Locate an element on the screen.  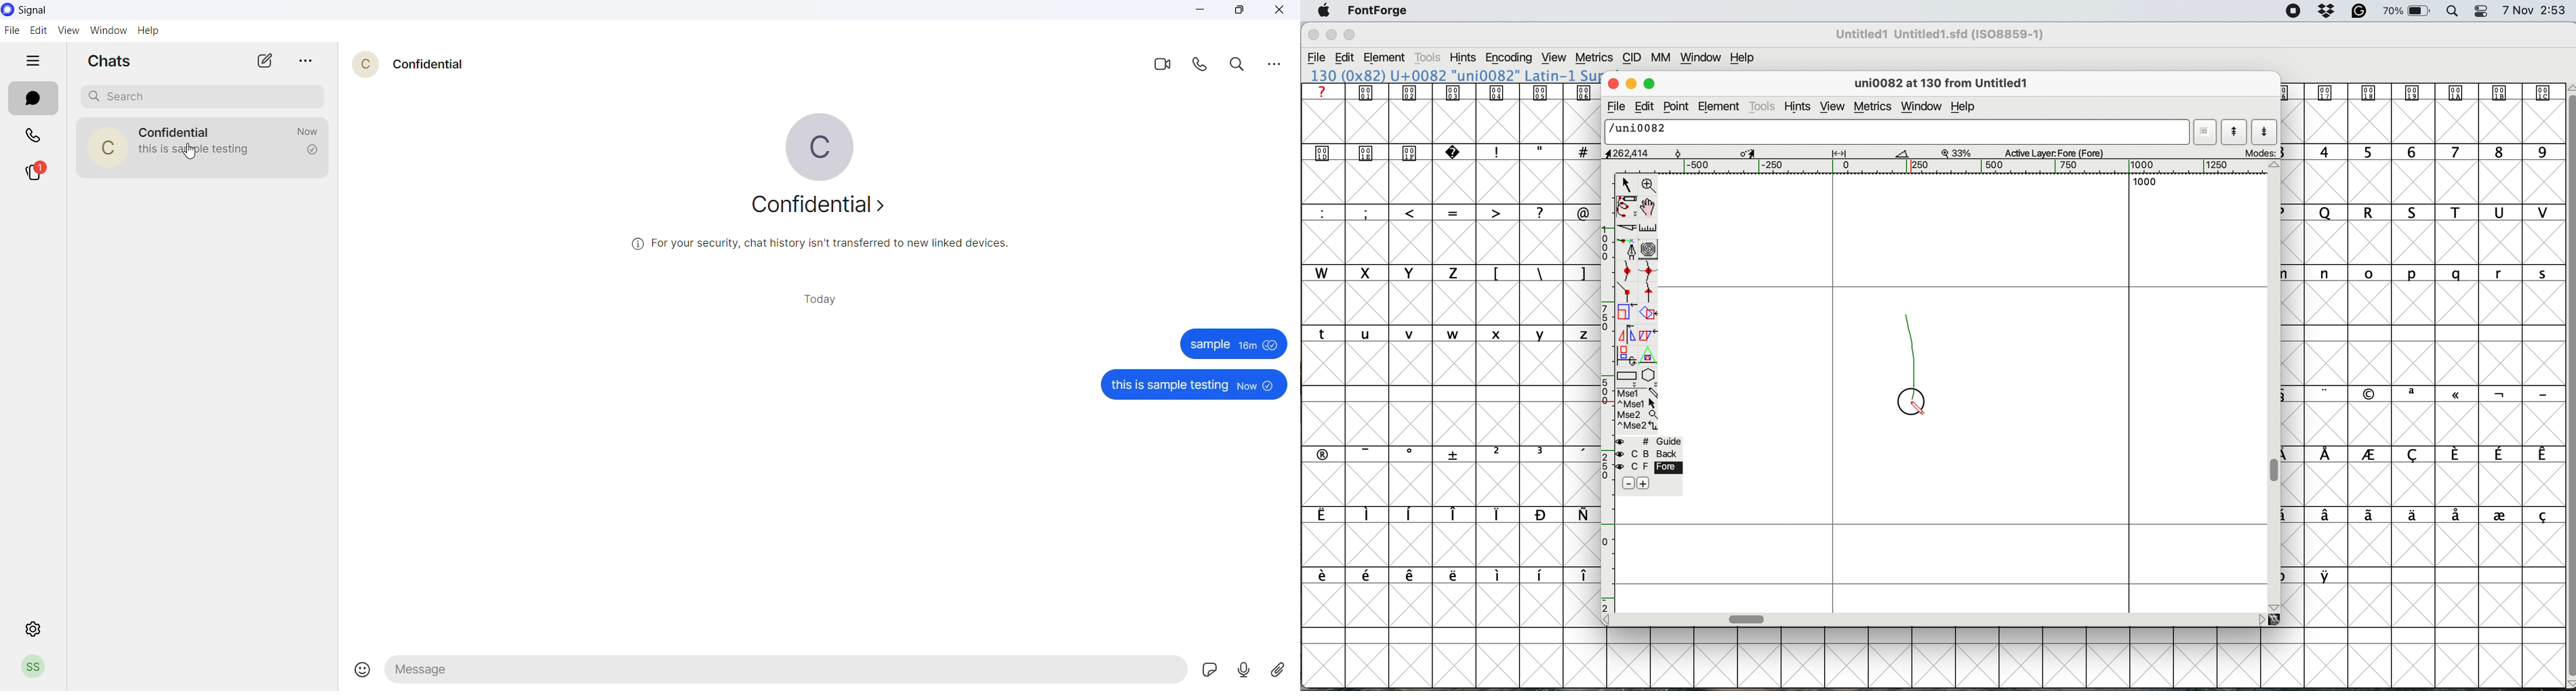
glyph is located at coordinates (1898, 133).